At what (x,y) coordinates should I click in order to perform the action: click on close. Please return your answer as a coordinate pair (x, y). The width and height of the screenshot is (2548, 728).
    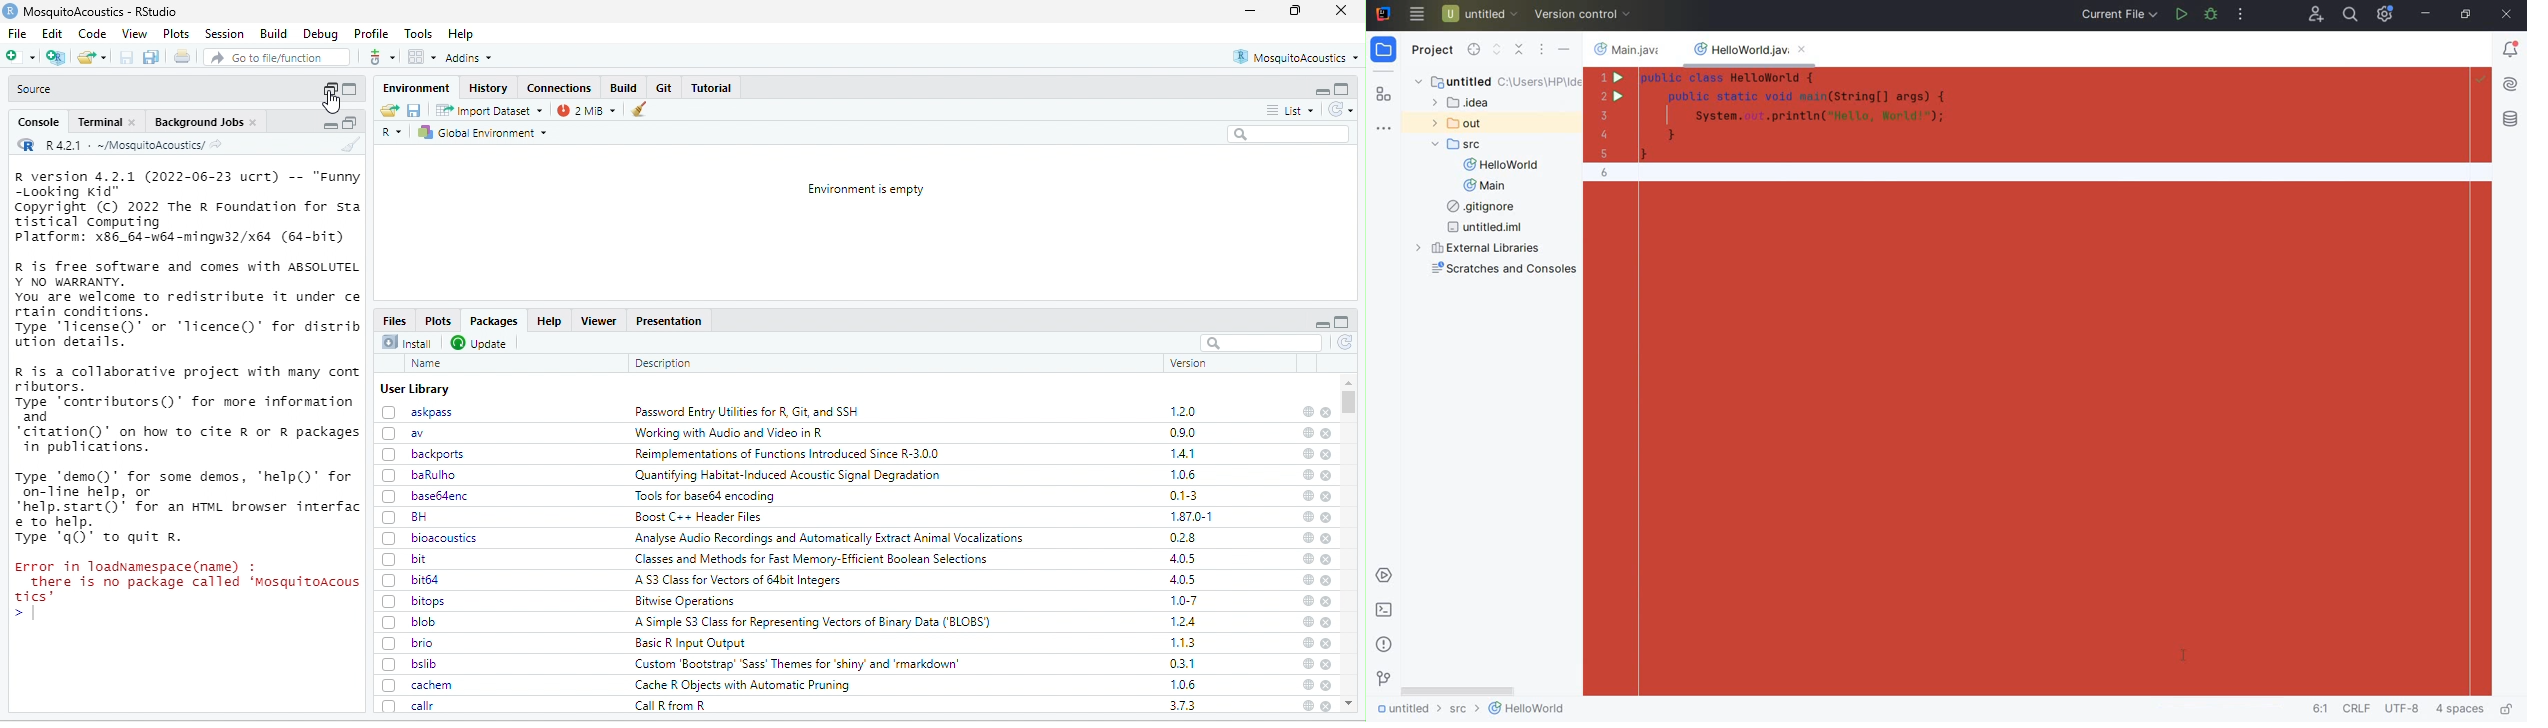
    Looking at the image, I should click on (1327, 434).